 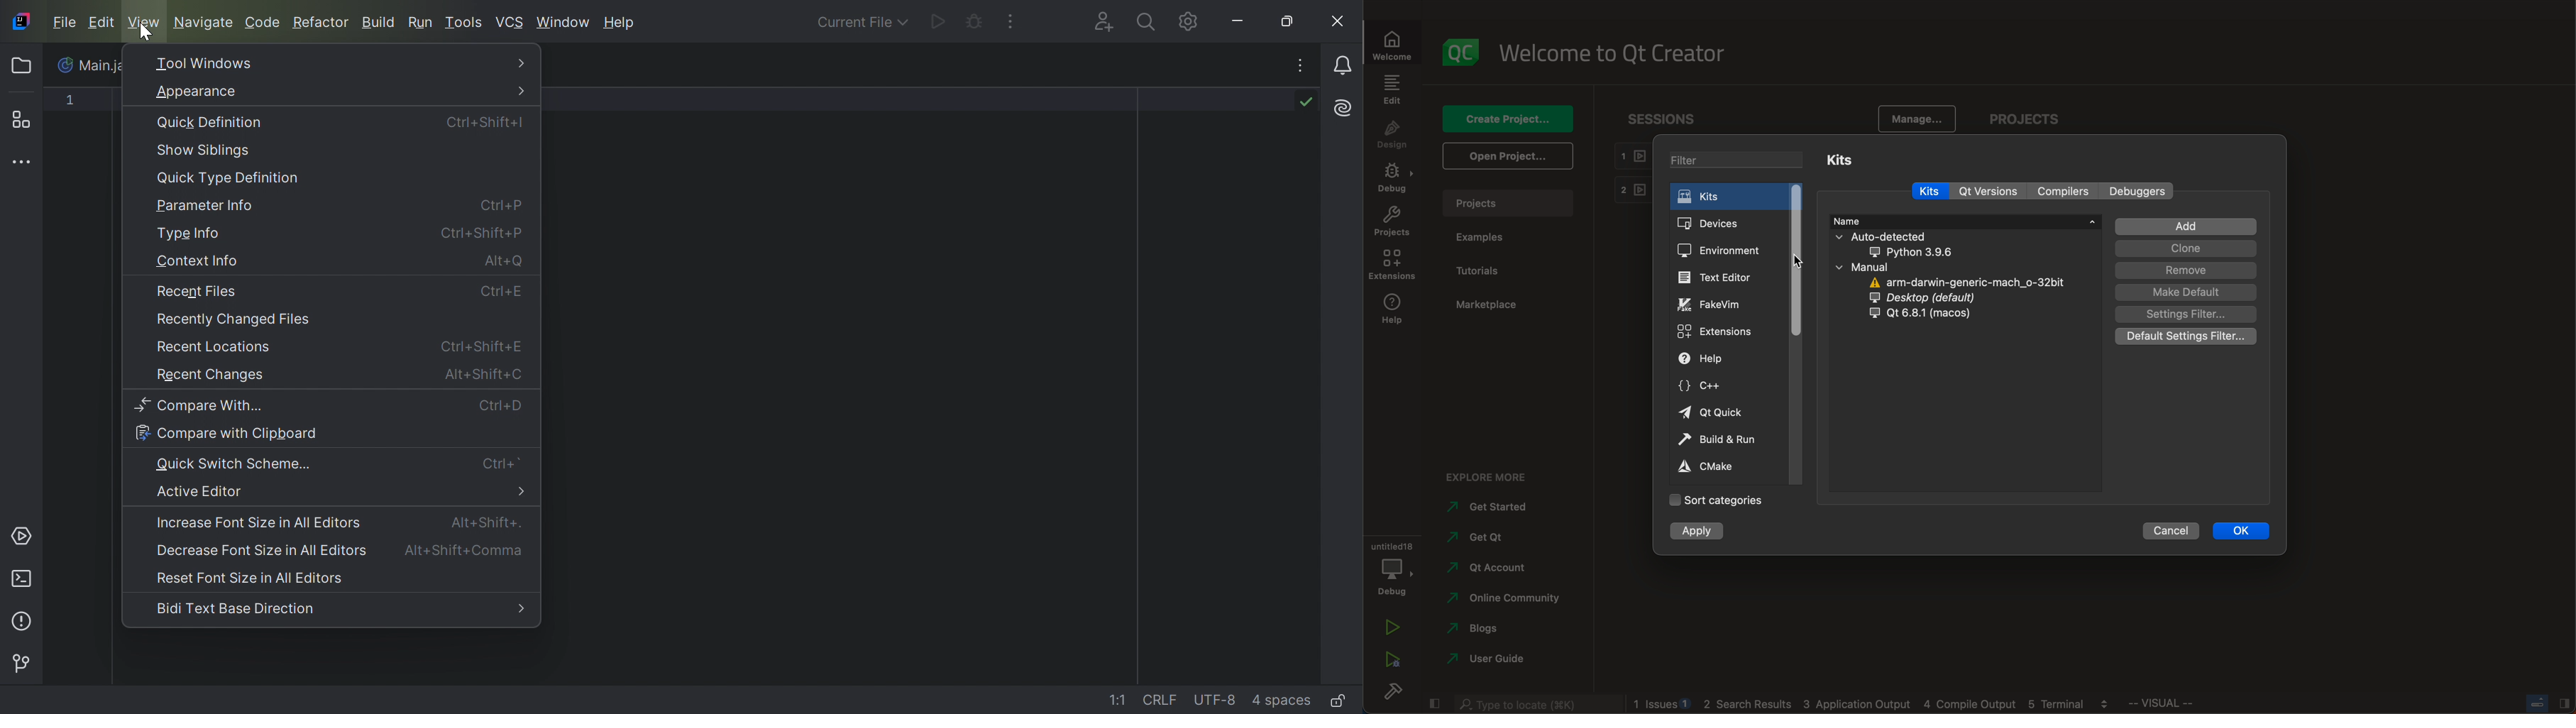 What do you see at coordinates (1393, 89) in the screenshot?
I see `edit` at bounding box center [1393, 89].